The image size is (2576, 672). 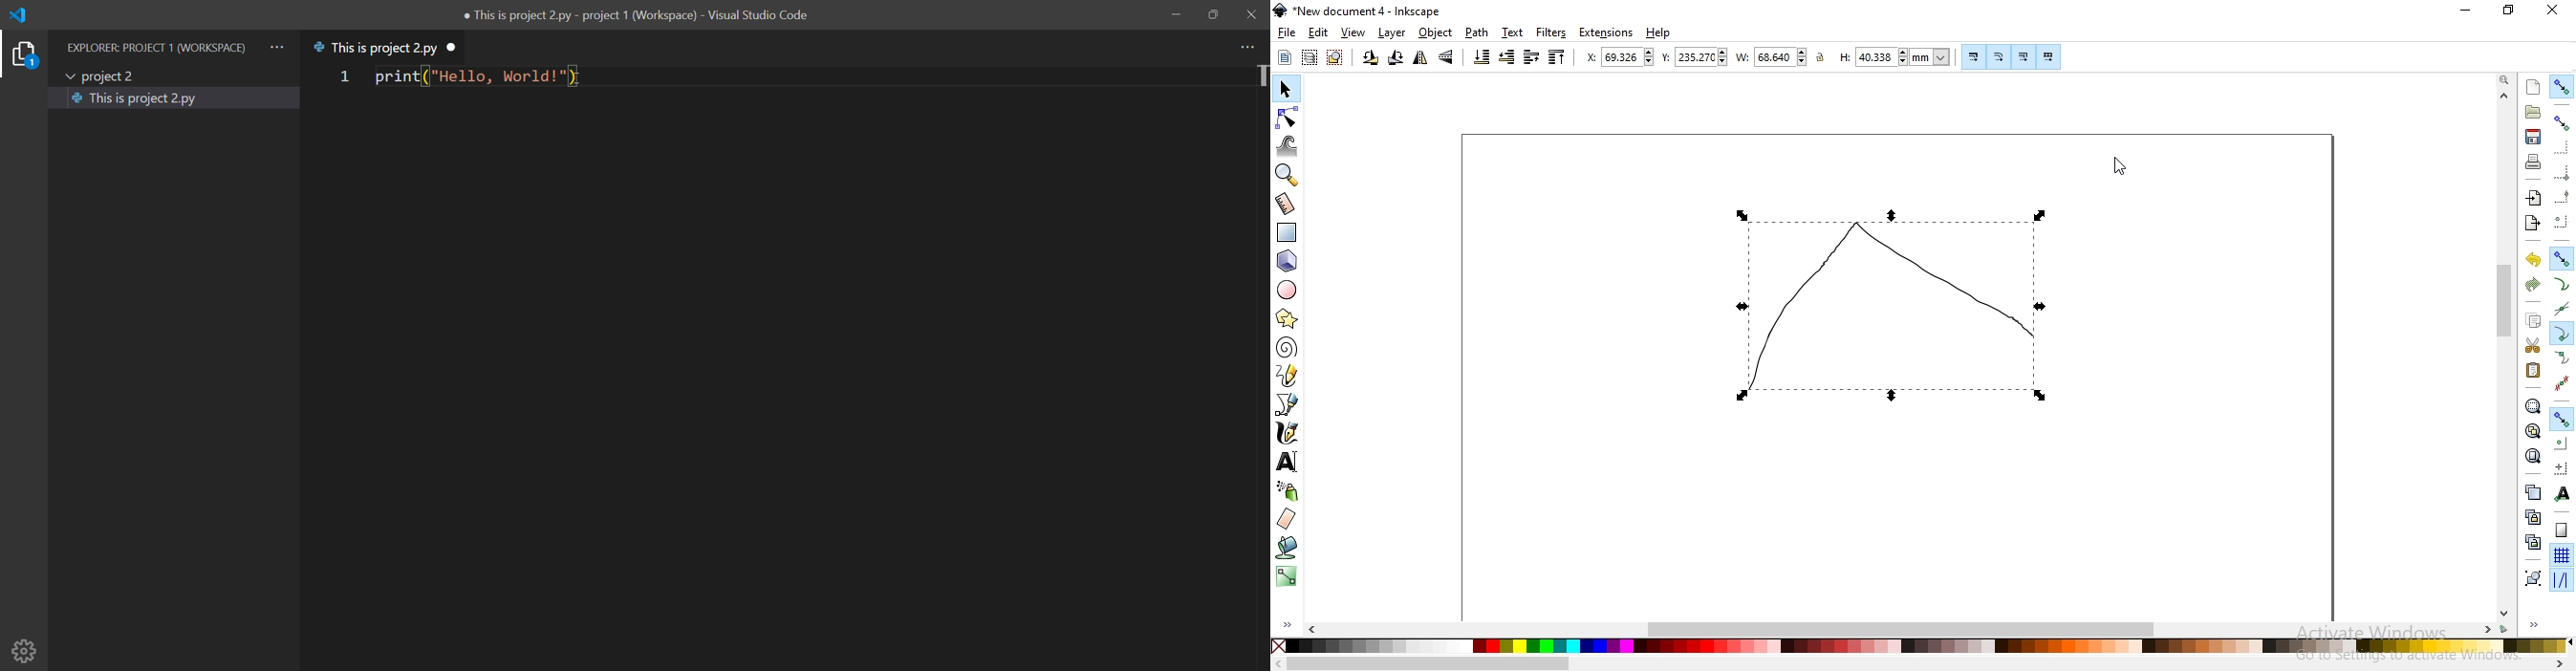 I want to click on cursor, so click(x=2111, y=170).